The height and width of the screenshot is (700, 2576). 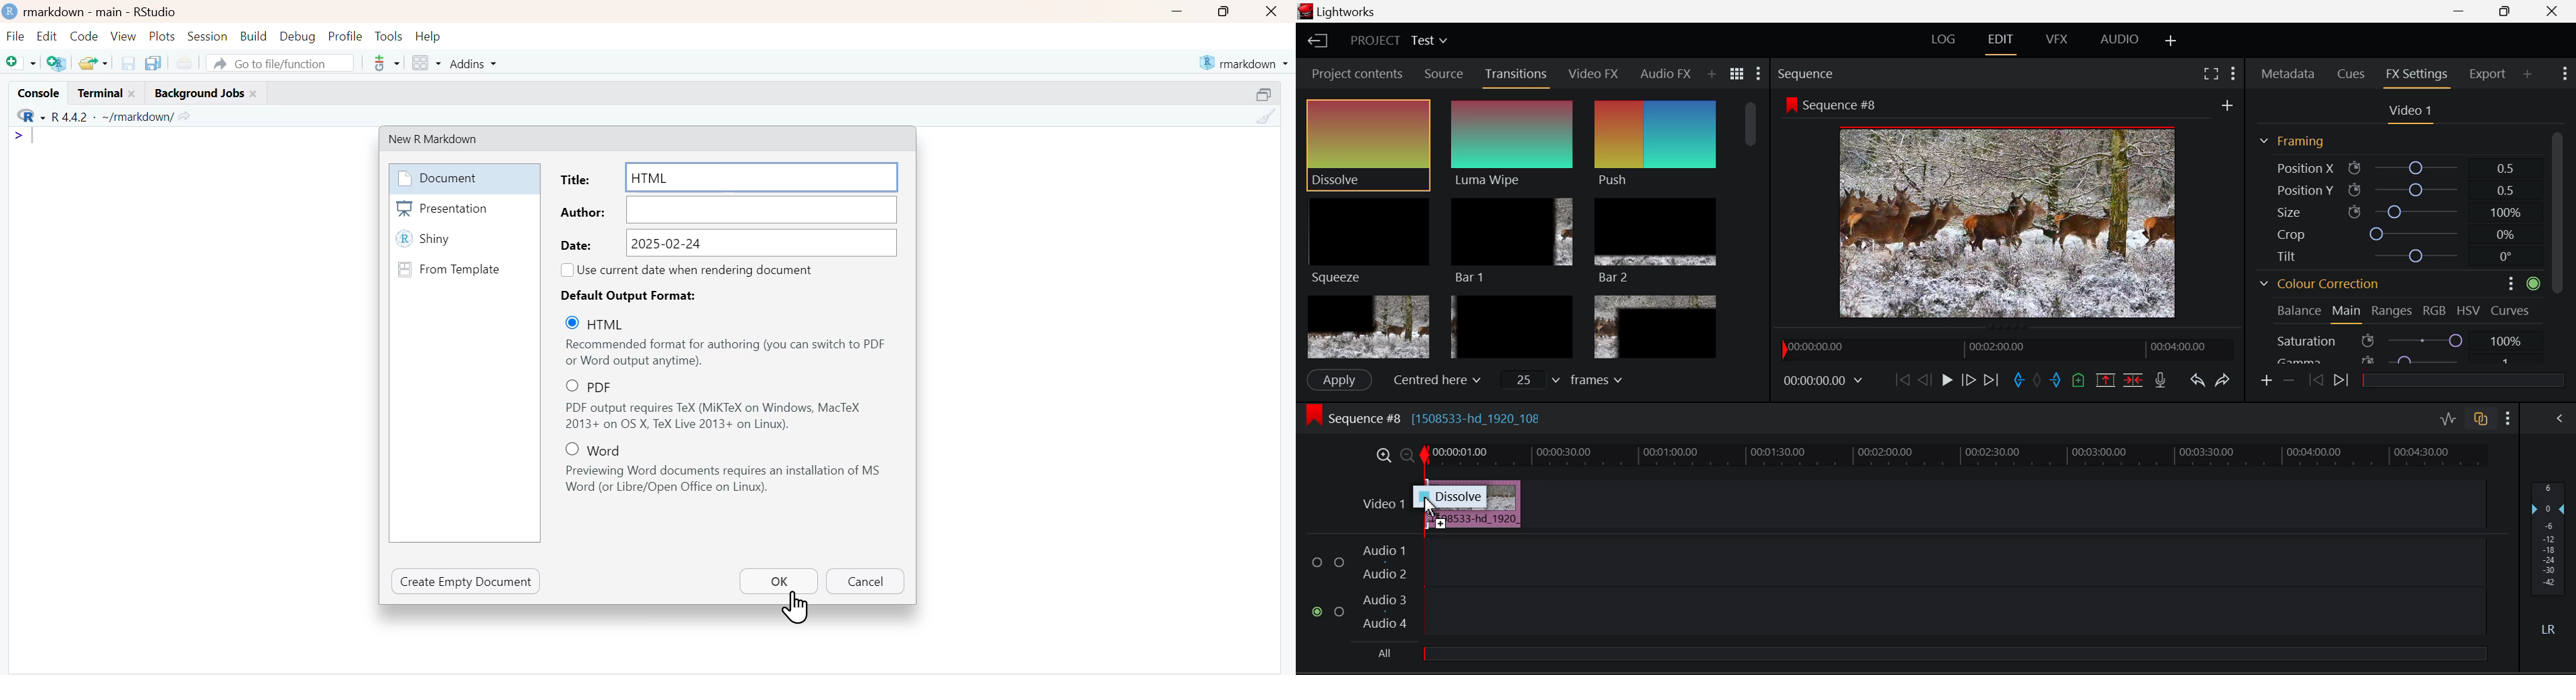 I want to click on Recommended format for authoring (you can switch to PD
or Word output anytime)., so click(x=726, y=353).